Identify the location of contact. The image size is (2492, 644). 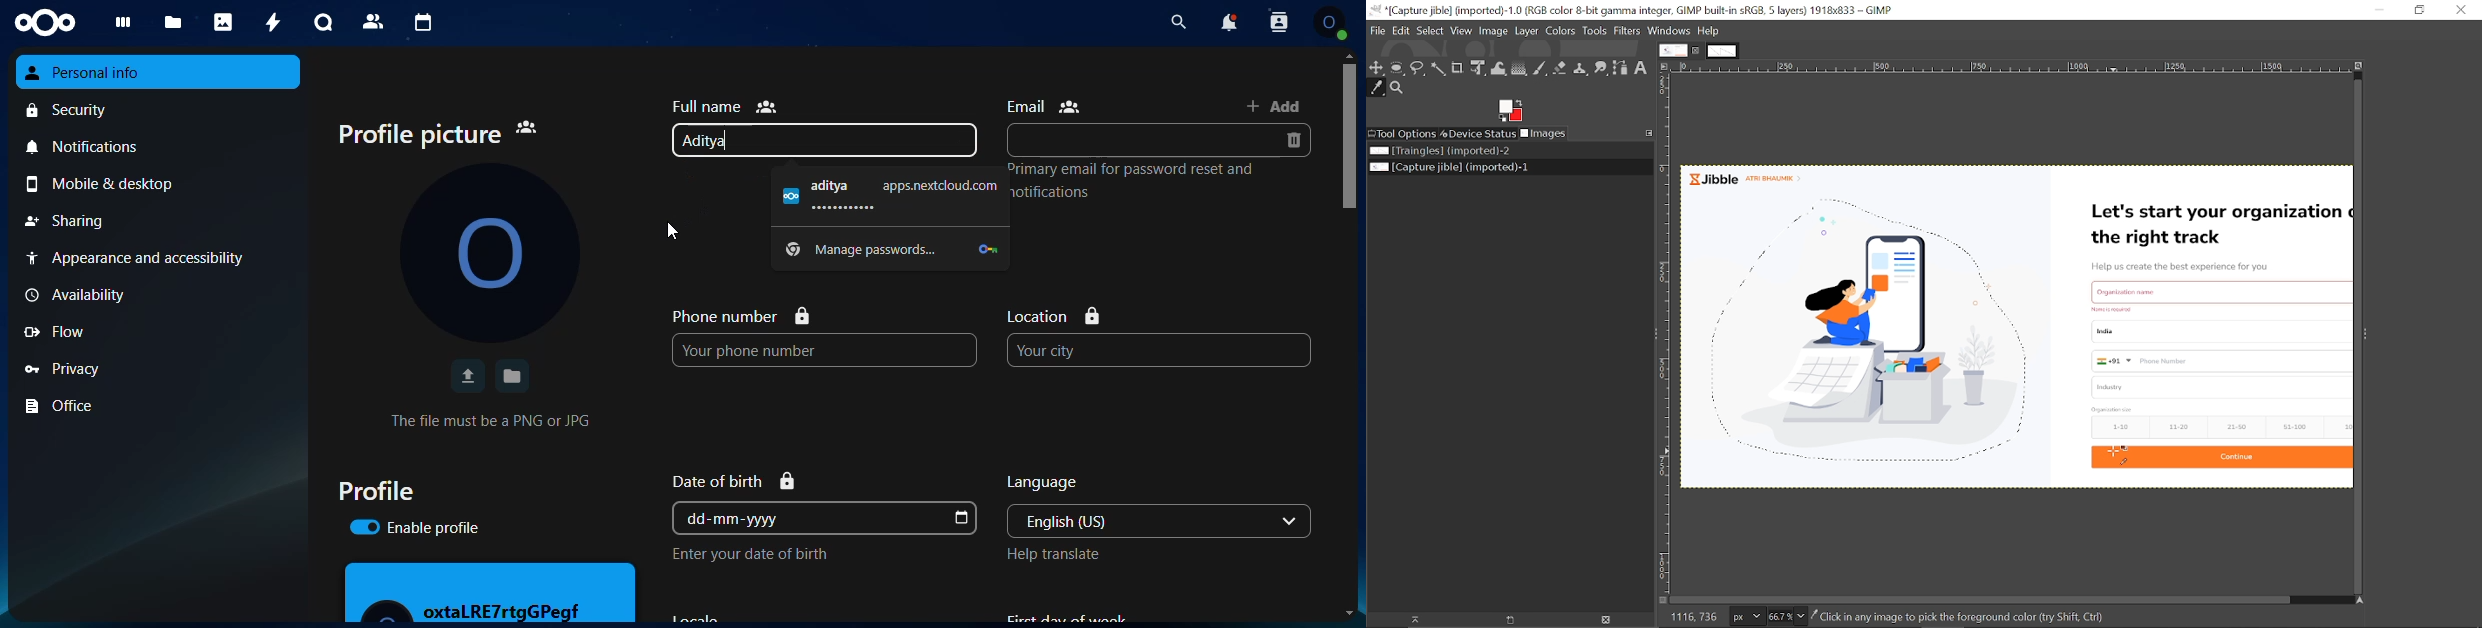
(373, 22).